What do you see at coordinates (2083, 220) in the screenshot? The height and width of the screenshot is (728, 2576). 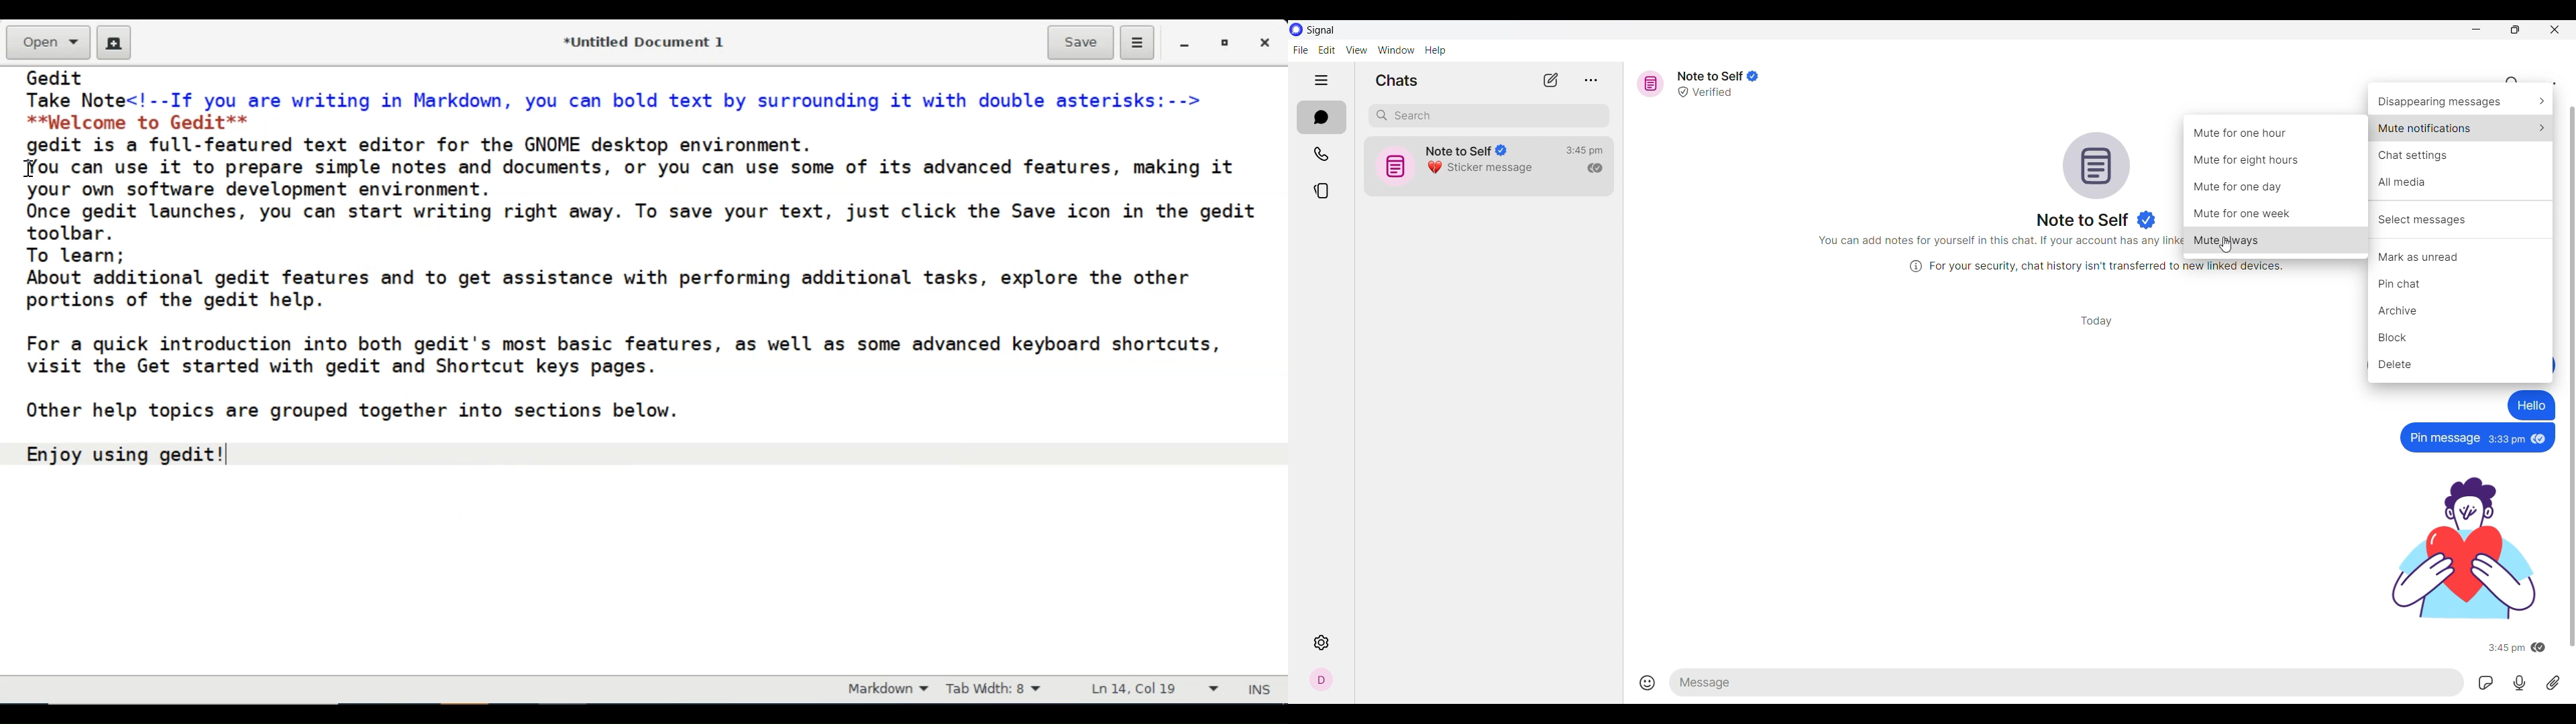 I see `Name of message reciever` at bounding box center [2083, 220].